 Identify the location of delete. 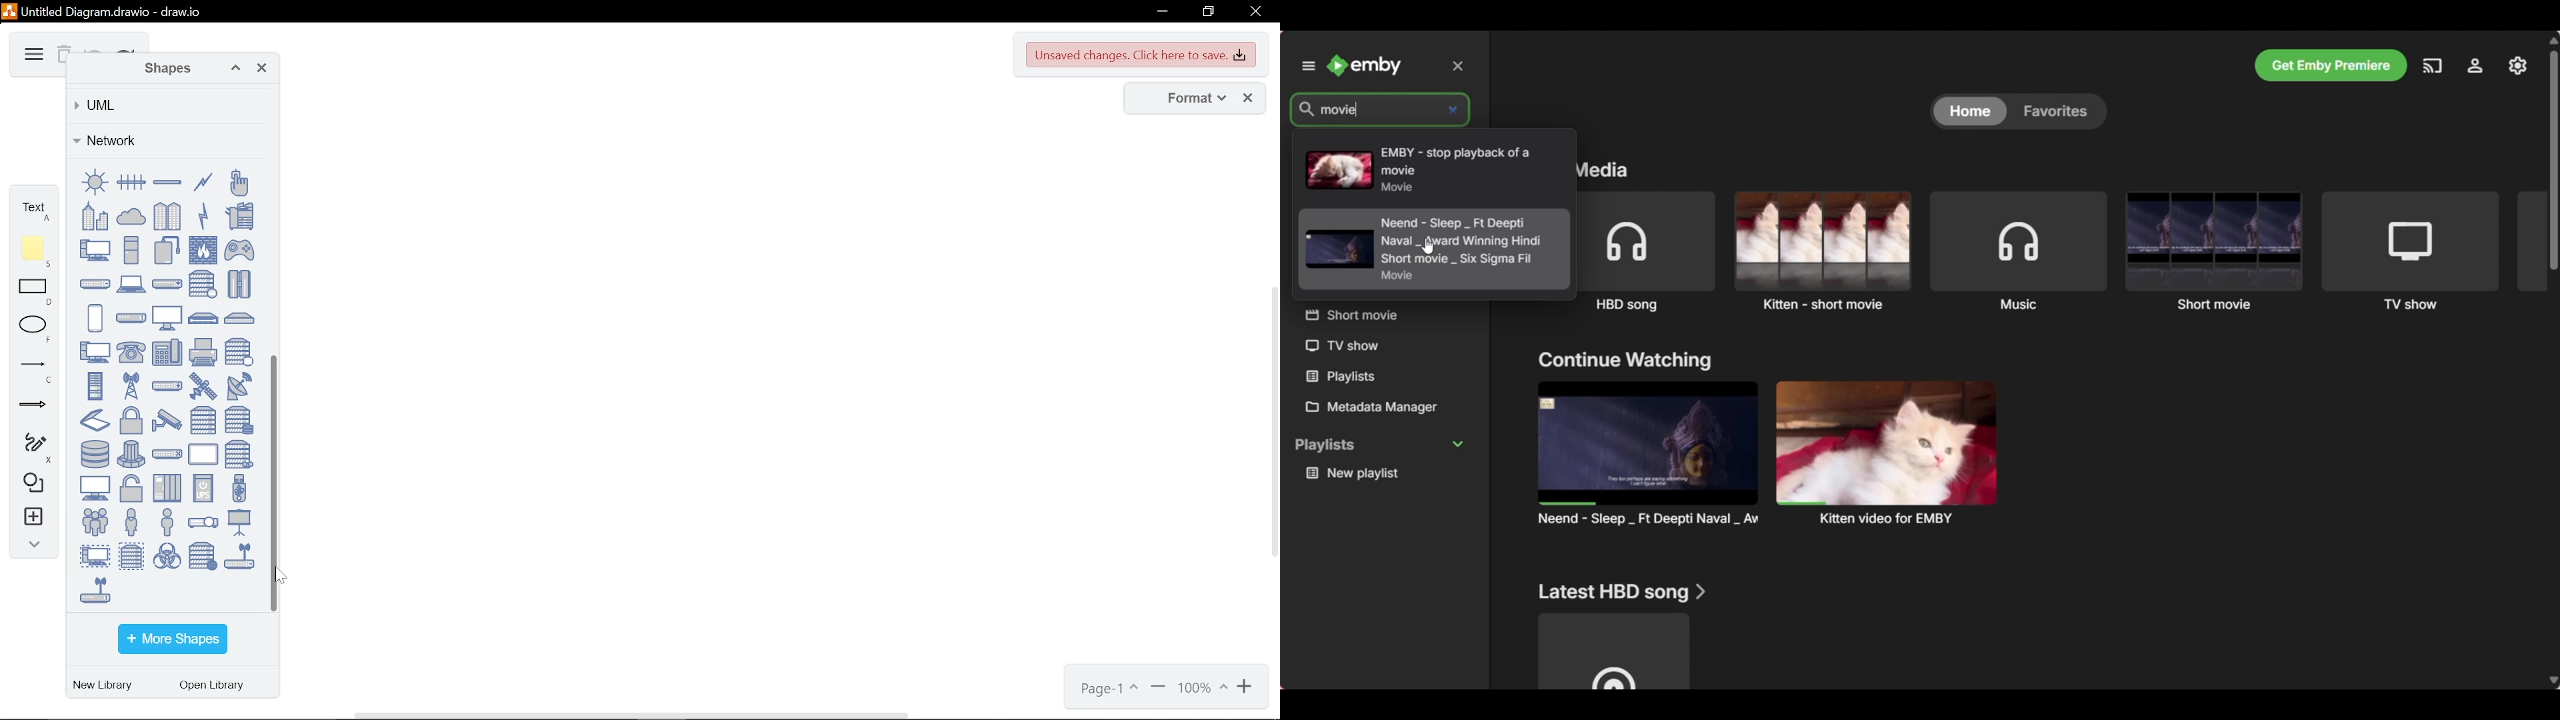
(63, 56).